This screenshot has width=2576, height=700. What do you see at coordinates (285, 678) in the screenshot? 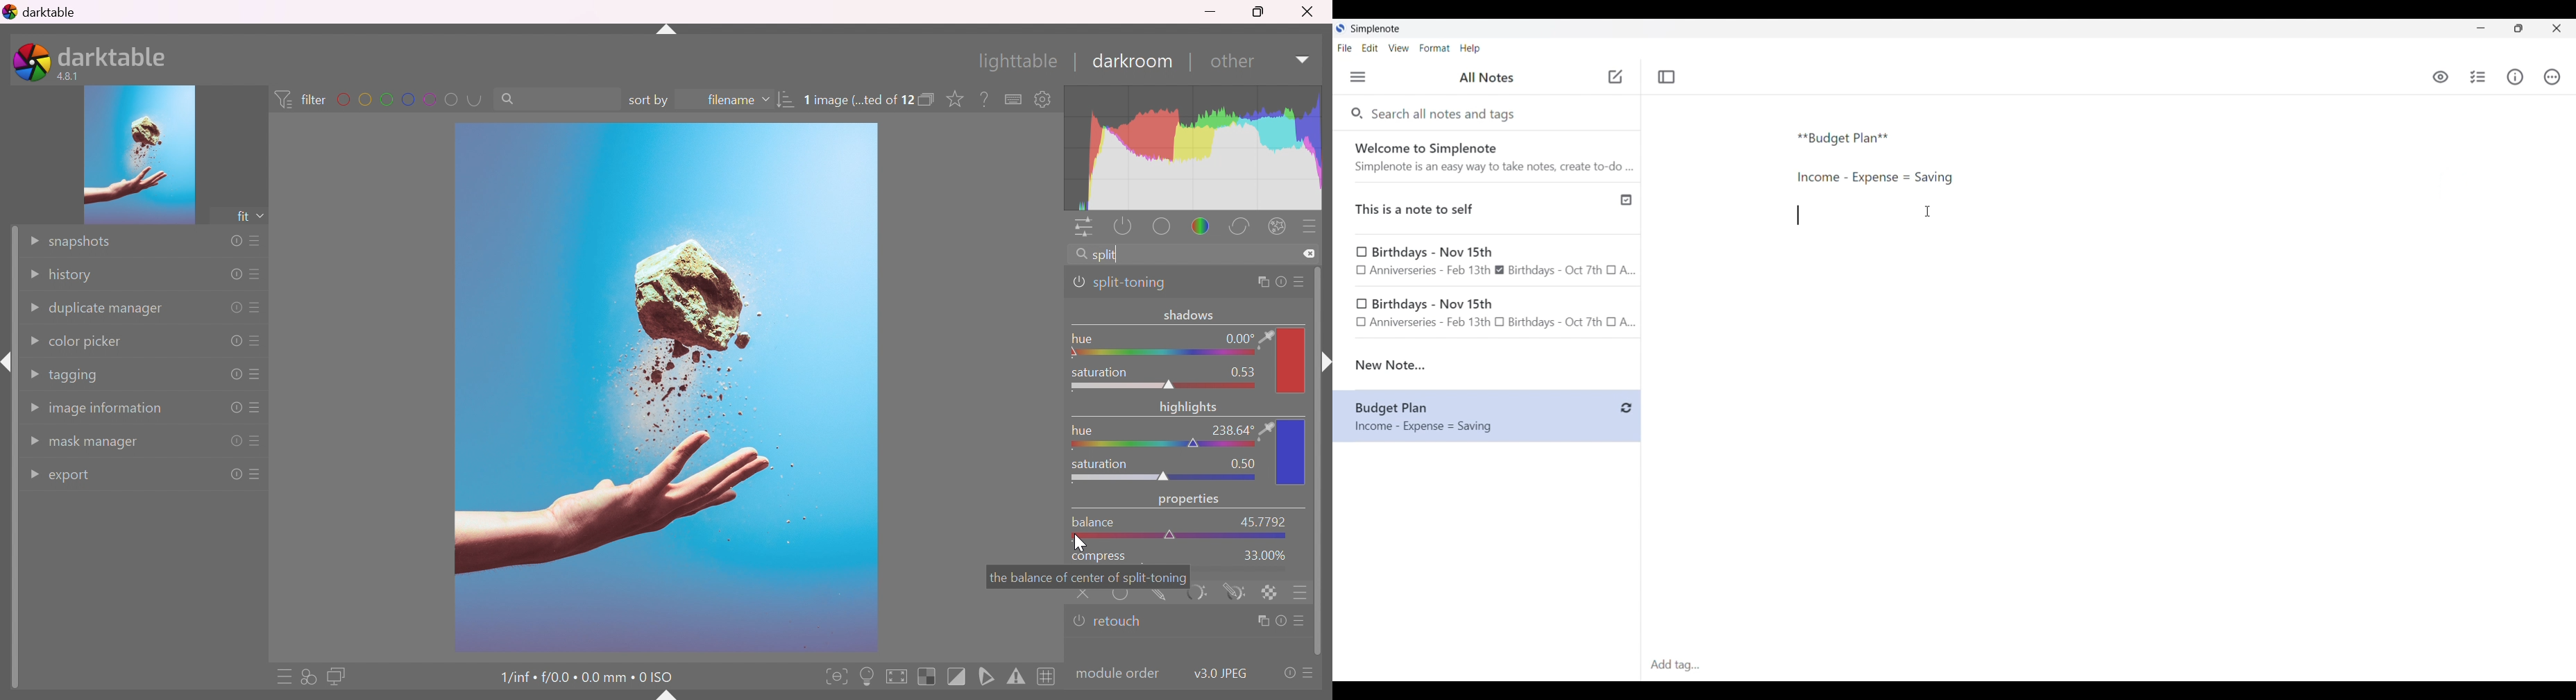
I see `quick access to presets` at bounding box center [285, 678].